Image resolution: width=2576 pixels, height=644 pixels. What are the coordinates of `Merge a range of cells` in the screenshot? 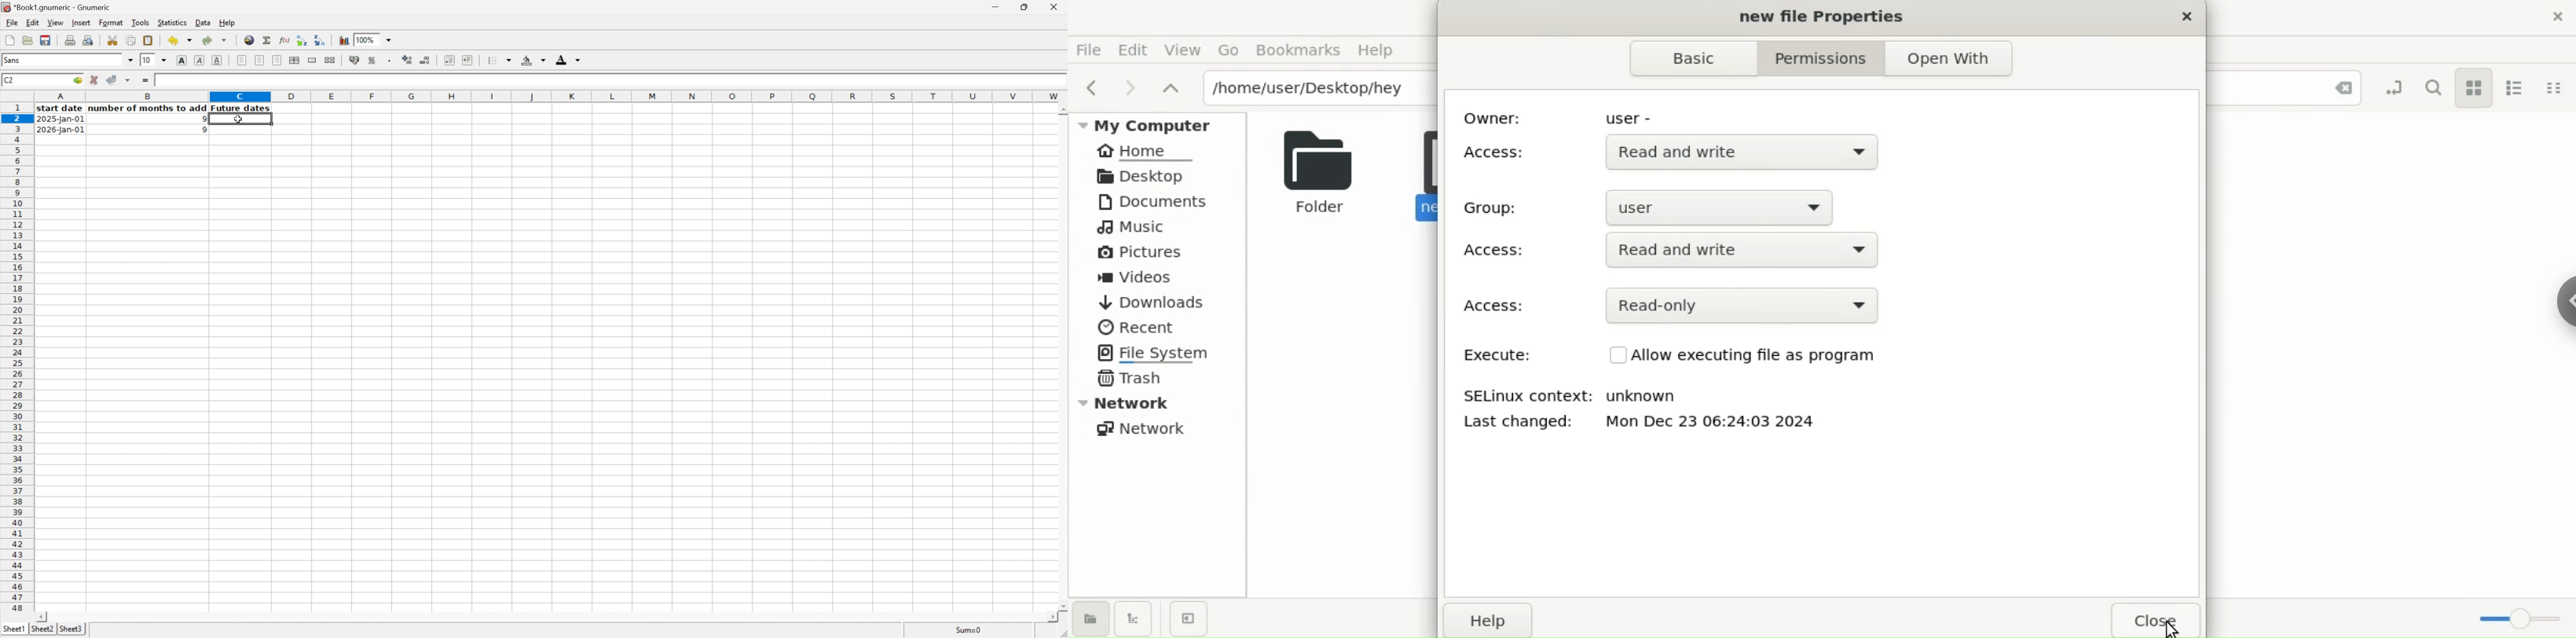 It's located at (311, 59).